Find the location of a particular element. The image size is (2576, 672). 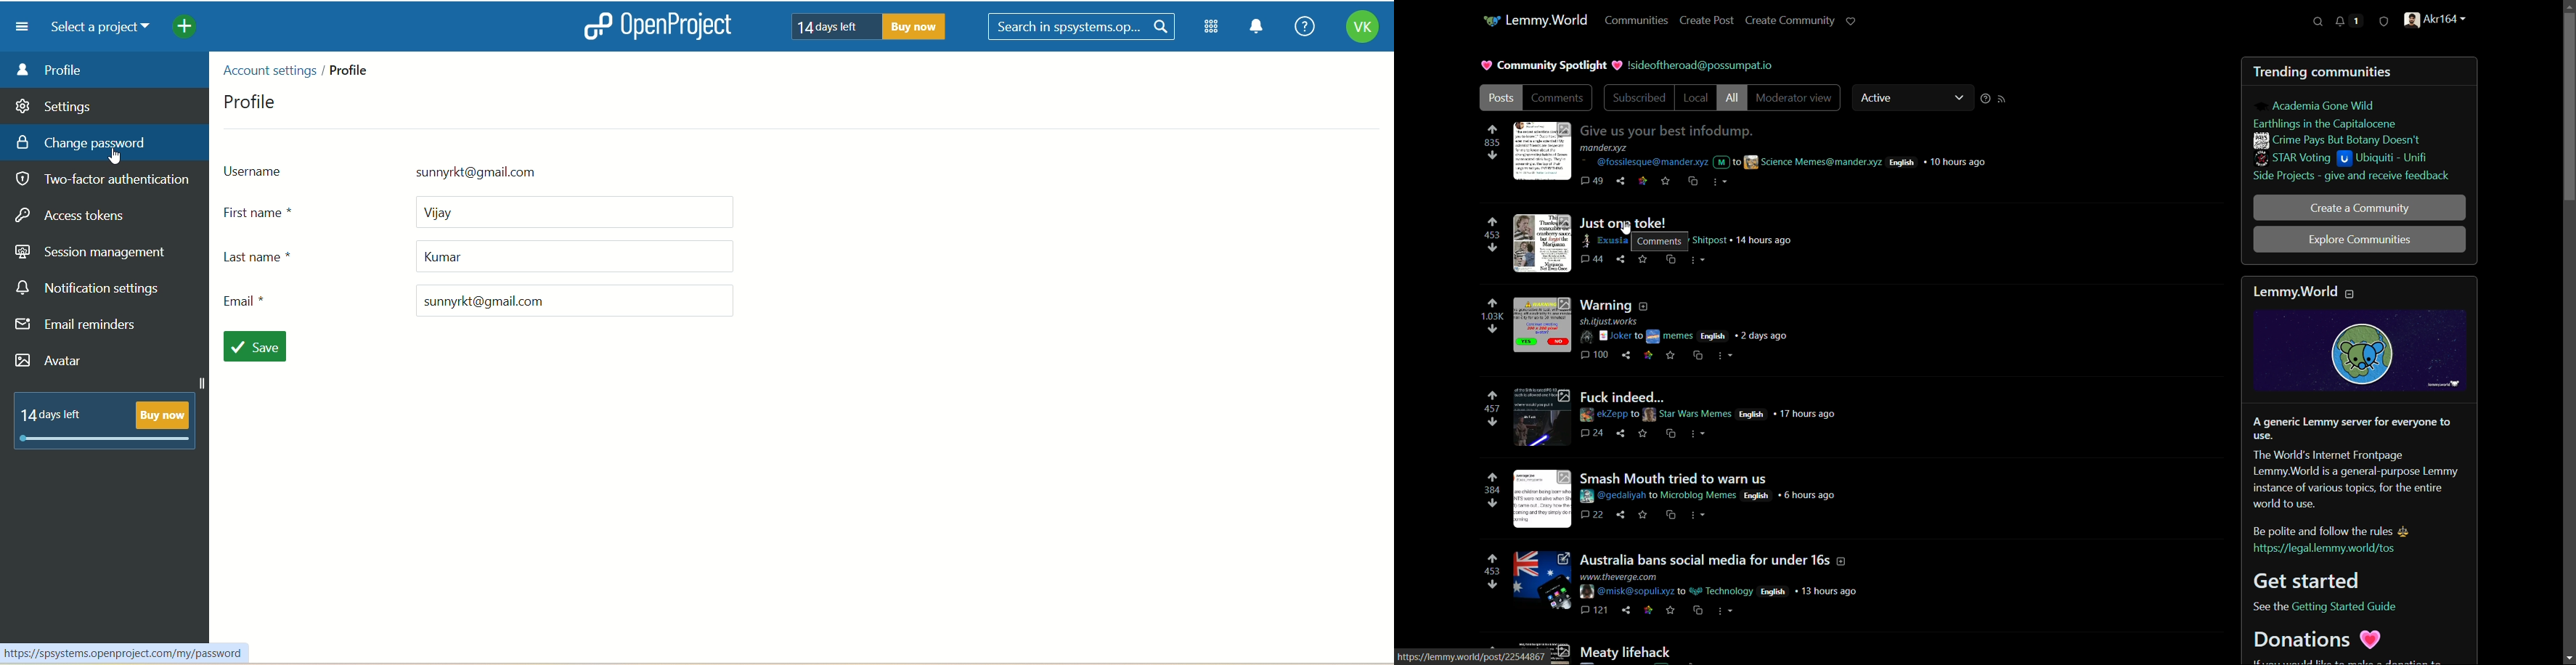

cross post is located at coordinates (1700, 355).